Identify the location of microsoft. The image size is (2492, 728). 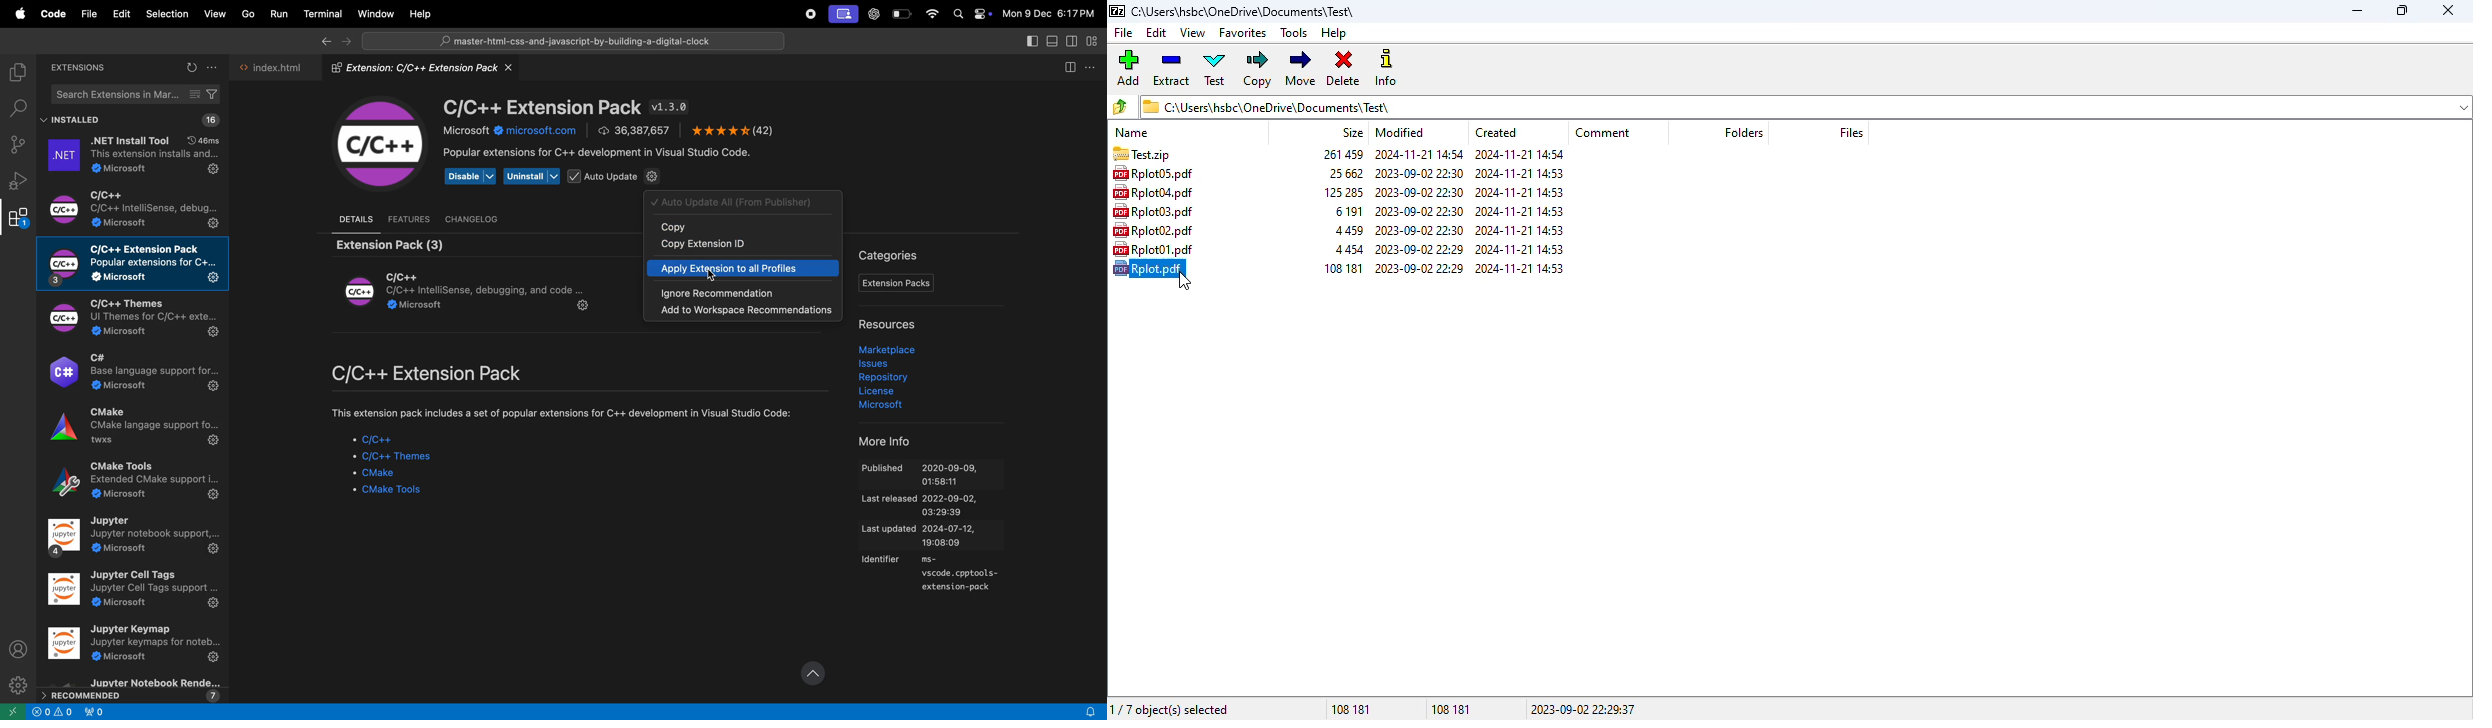
(889, 407).